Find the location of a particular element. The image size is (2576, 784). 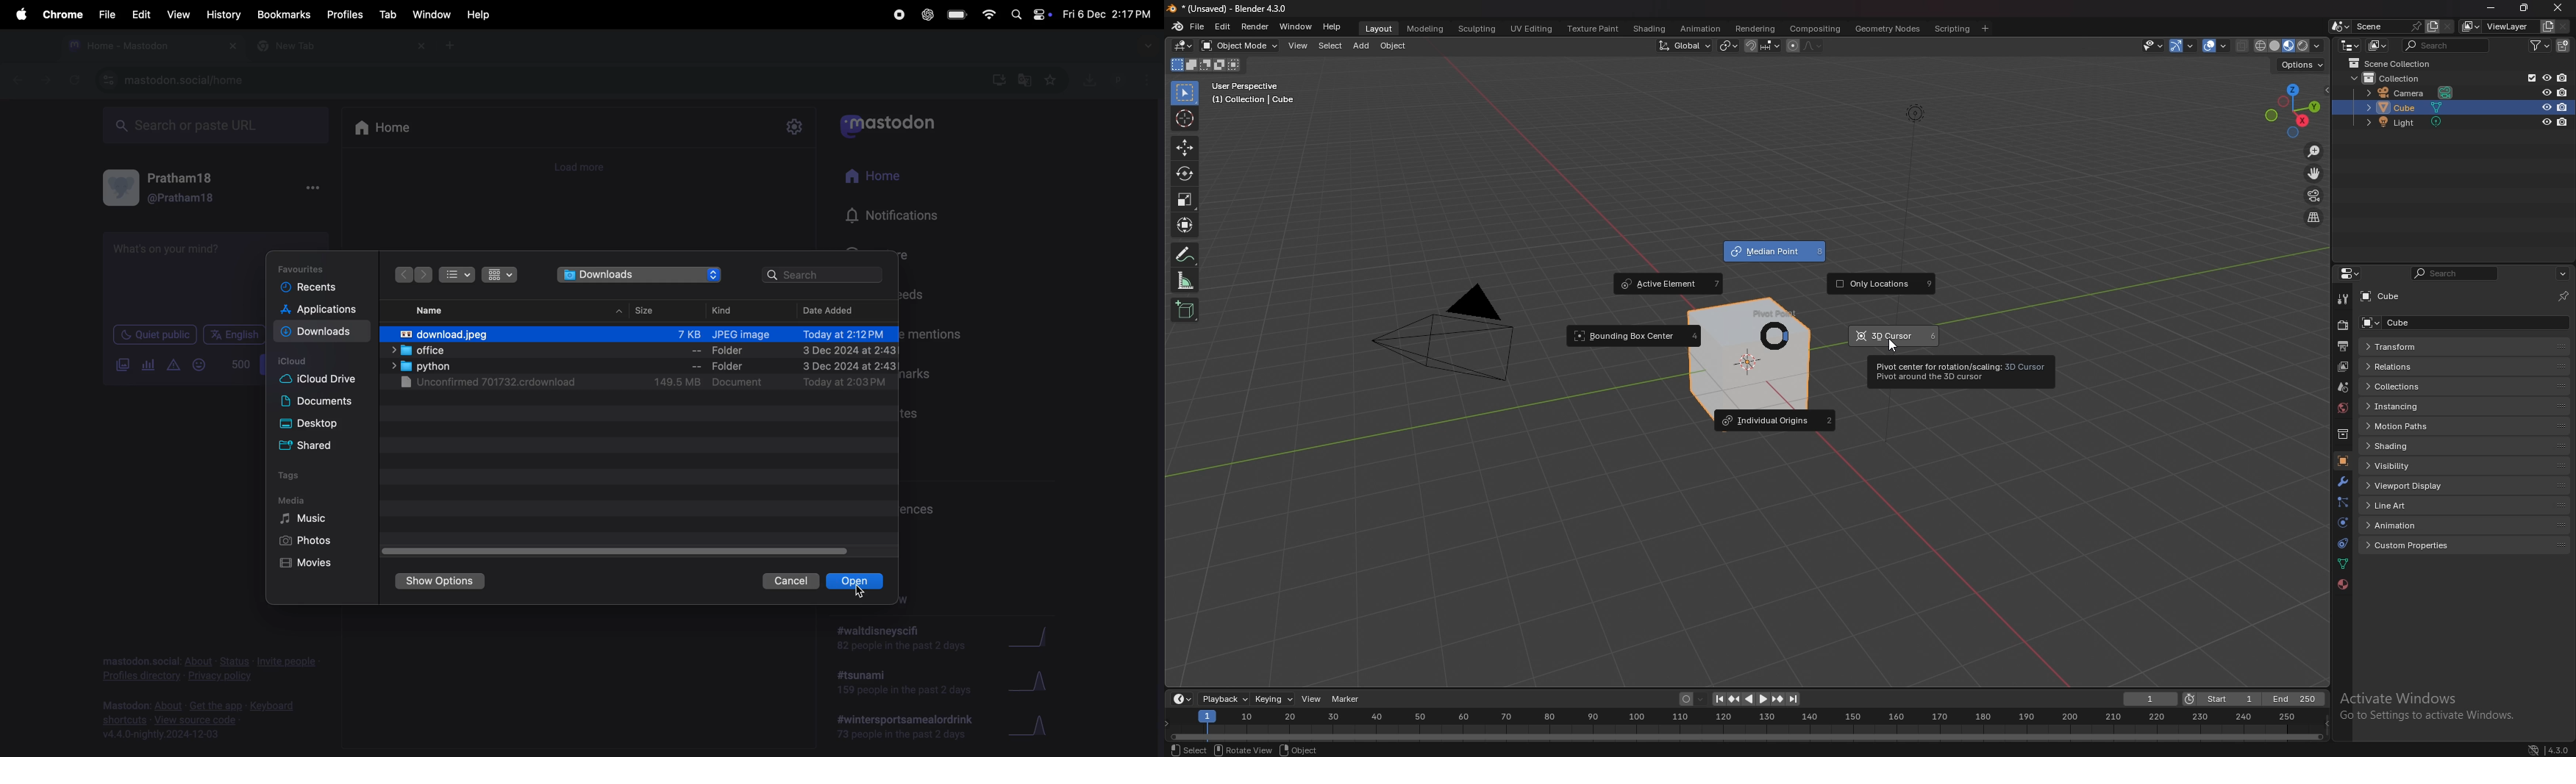

filter is located at coordinates (2540, 45).